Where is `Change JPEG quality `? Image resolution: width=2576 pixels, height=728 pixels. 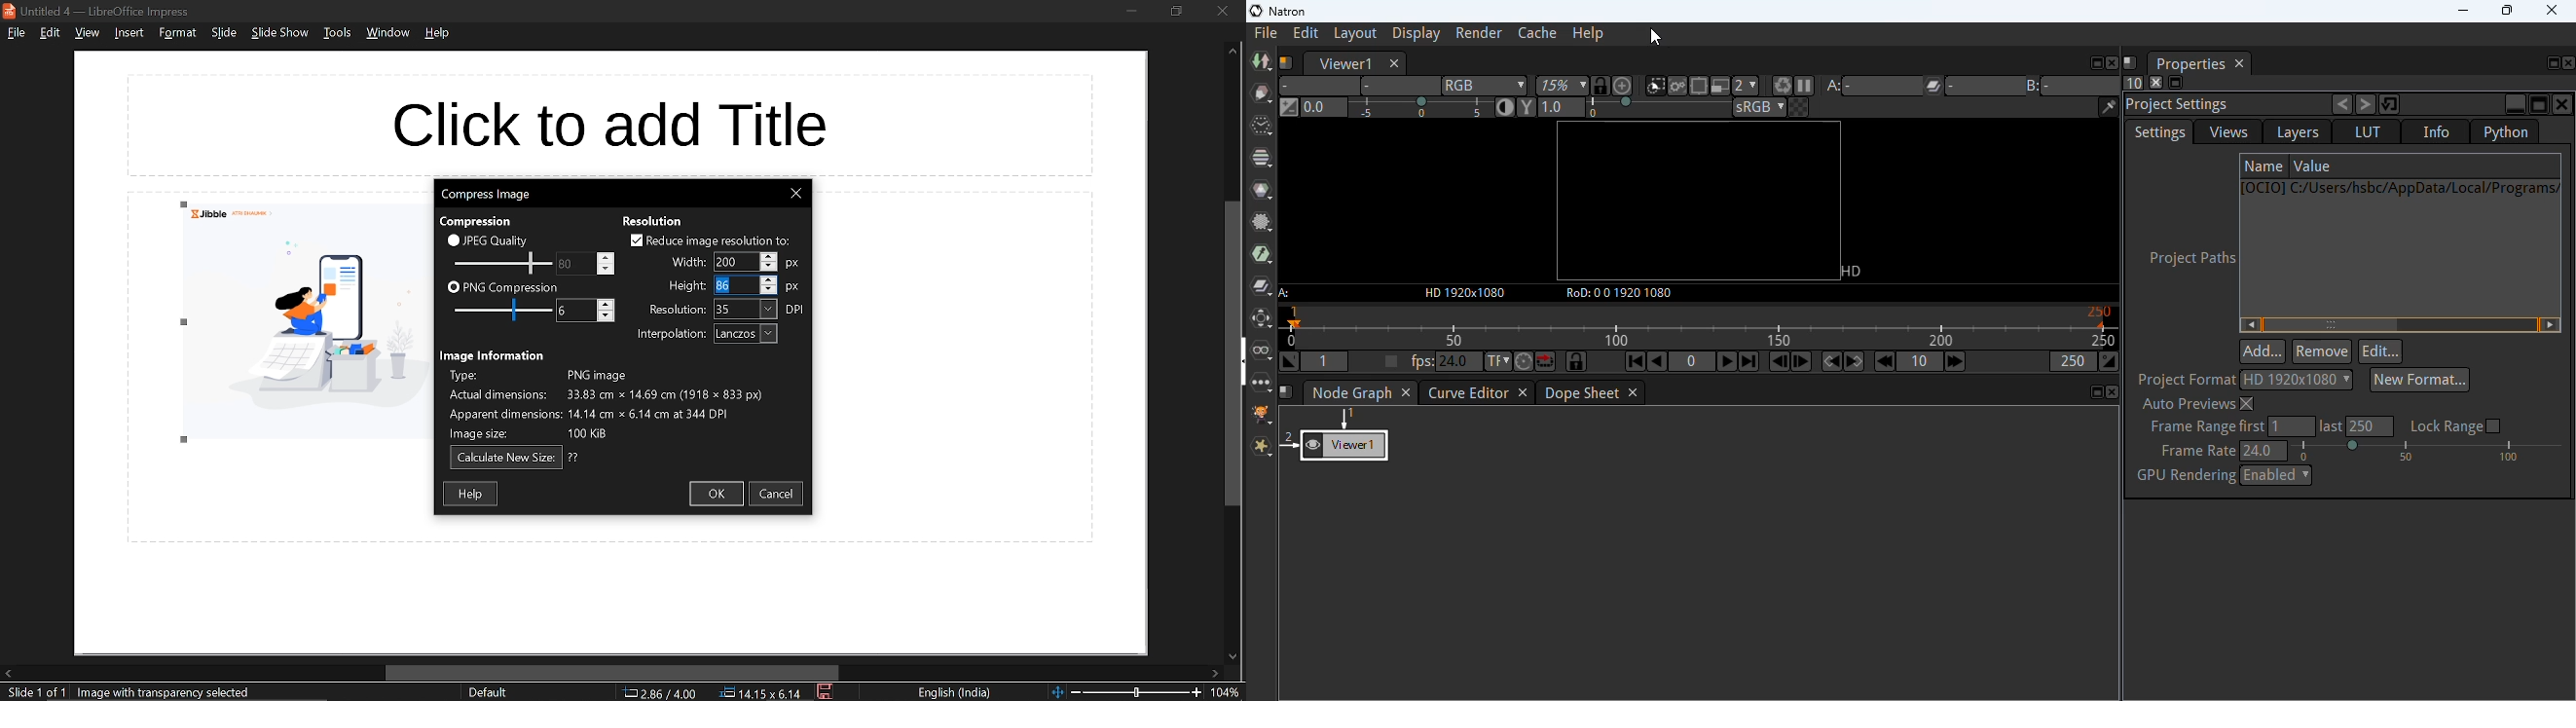 Change JPEG quality  is located at coordinates (502, 264).